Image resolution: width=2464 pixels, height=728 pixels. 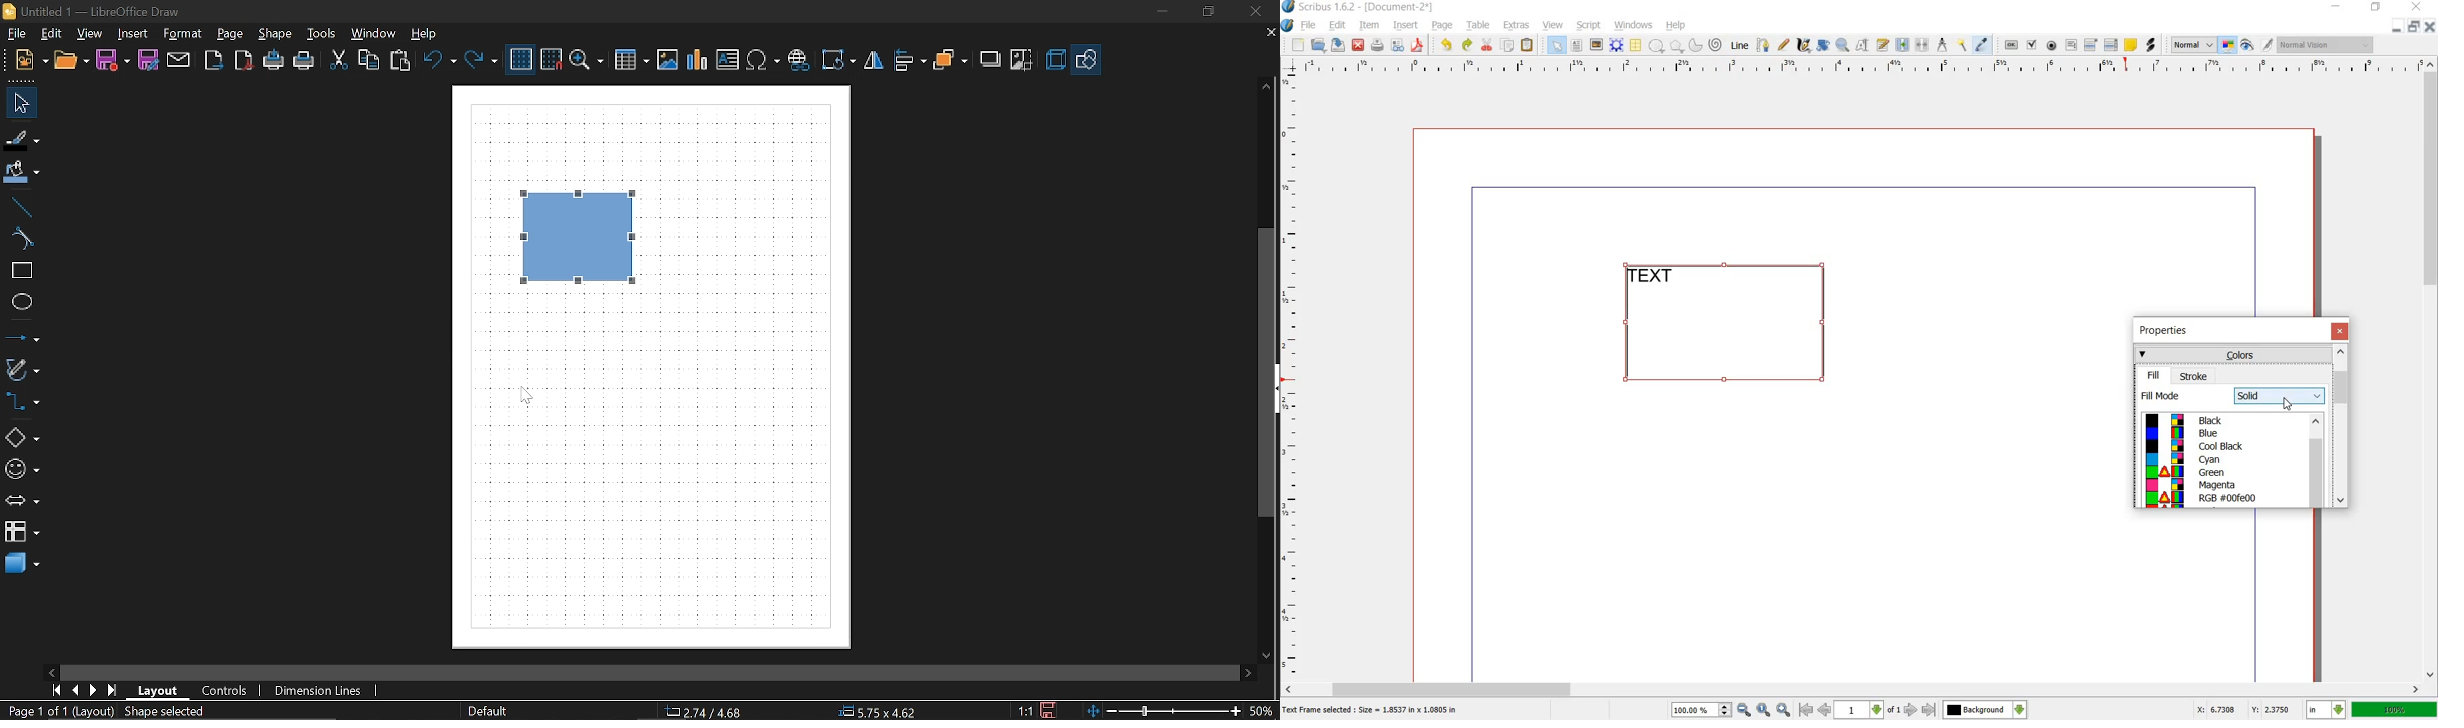 What do you see at coordinates (22, 175) in the screenshot?
I see `Fill color` at bounding box center [22, 175].